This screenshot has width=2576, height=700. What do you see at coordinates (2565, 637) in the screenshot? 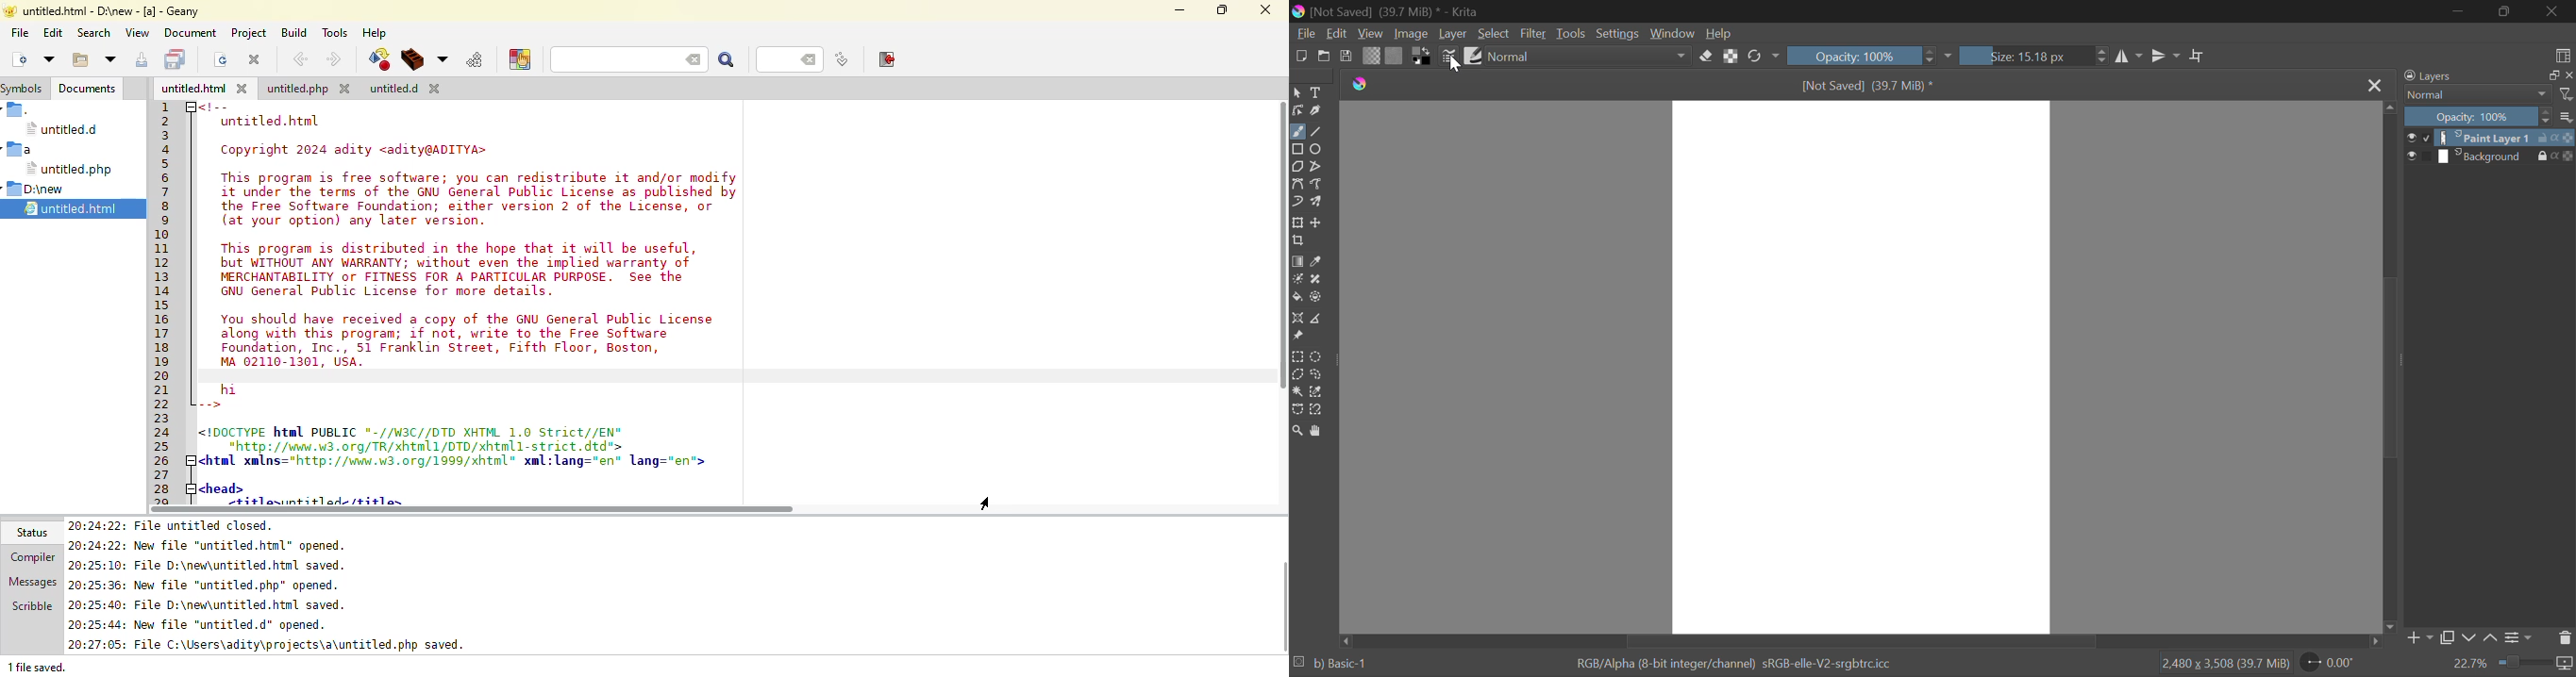
I see `Delete Layer` at bounding box center [2565, 637].